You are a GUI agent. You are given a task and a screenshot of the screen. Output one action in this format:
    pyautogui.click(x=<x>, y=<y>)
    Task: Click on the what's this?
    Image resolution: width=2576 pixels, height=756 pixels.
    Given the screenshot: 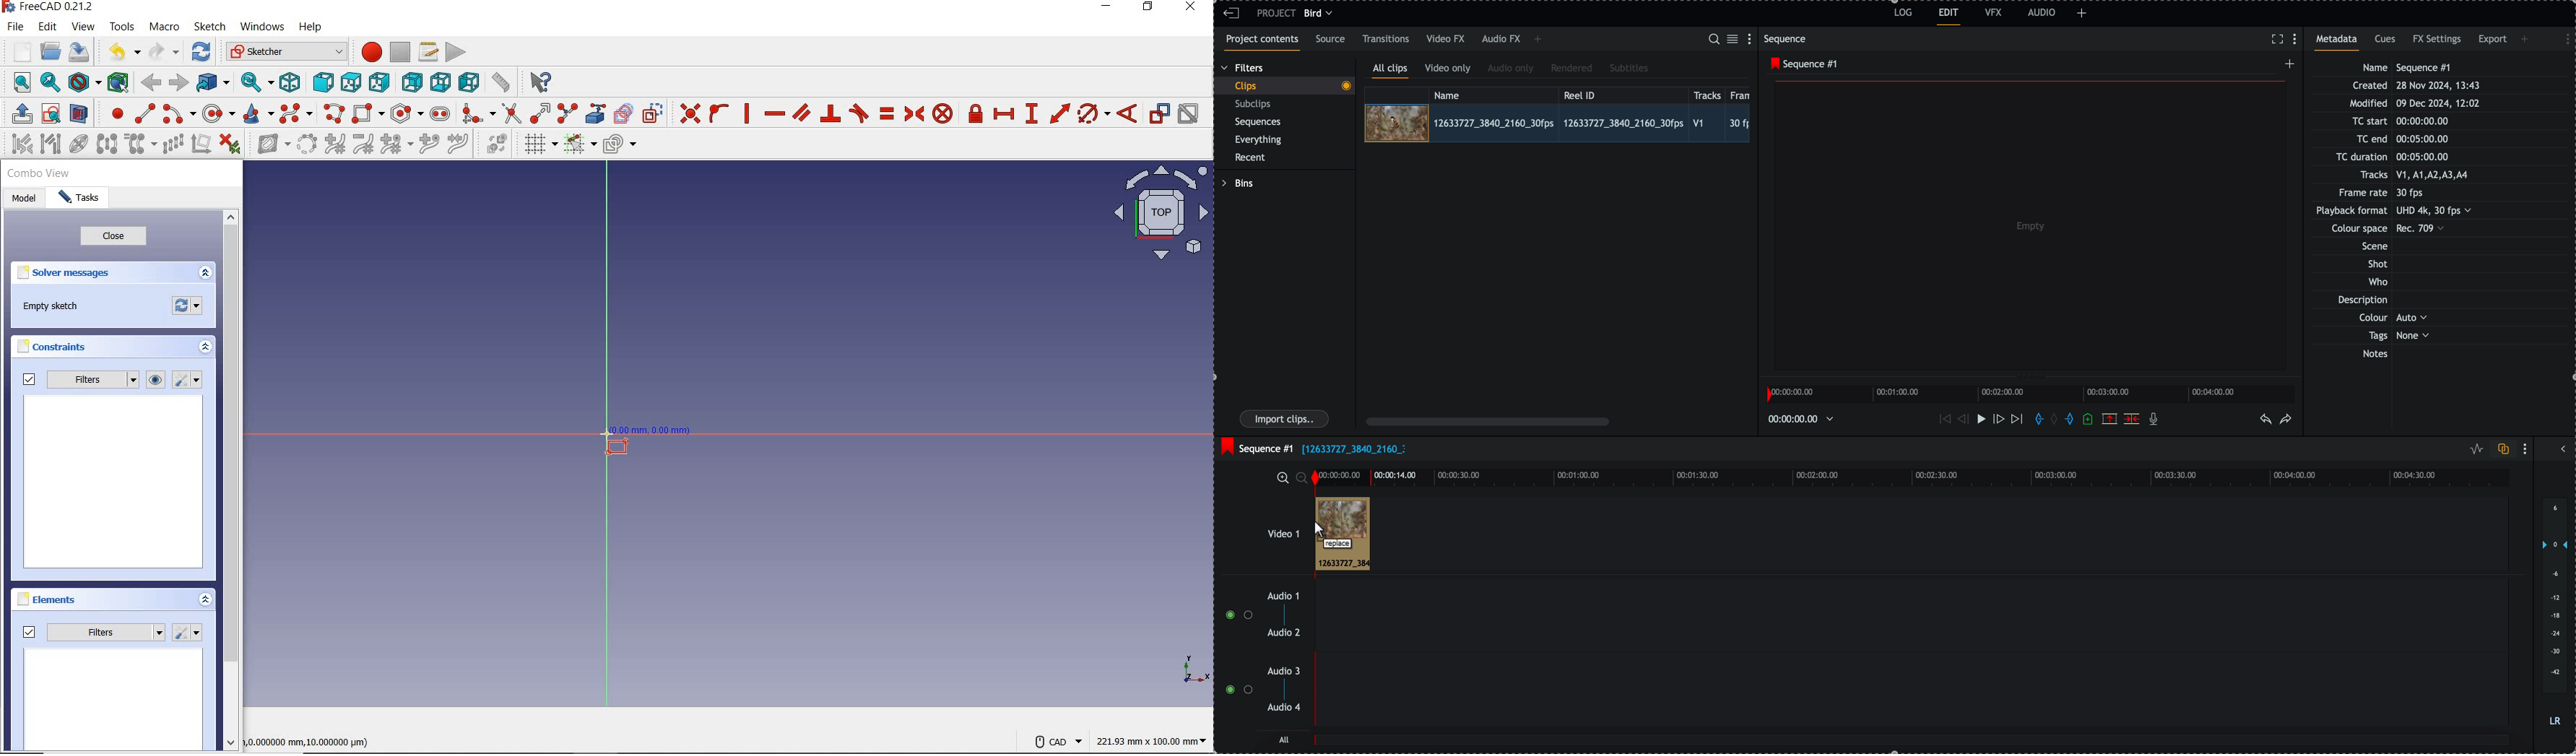 What is the action you would take?
    pyautogui.click(x=541, y=83)
    